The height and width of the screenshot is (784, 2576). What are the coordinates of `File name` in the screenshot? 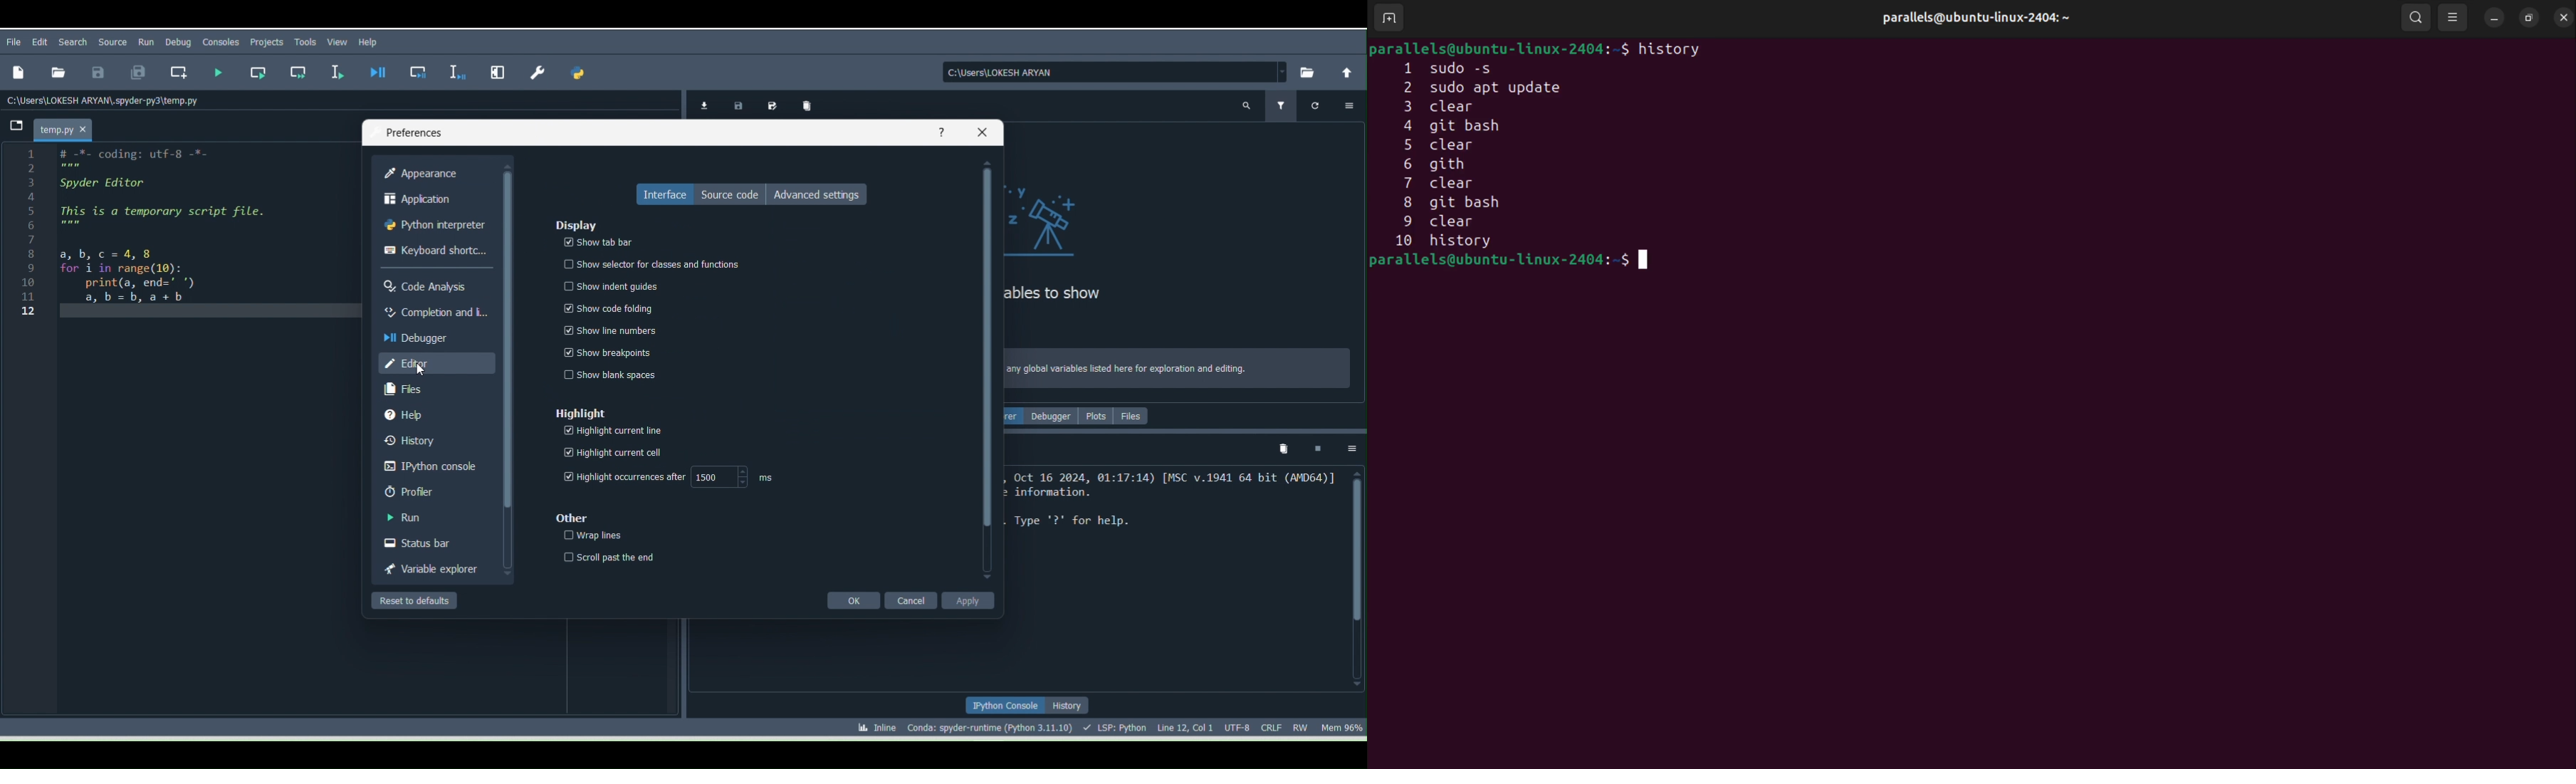 It's located at (67, 127).